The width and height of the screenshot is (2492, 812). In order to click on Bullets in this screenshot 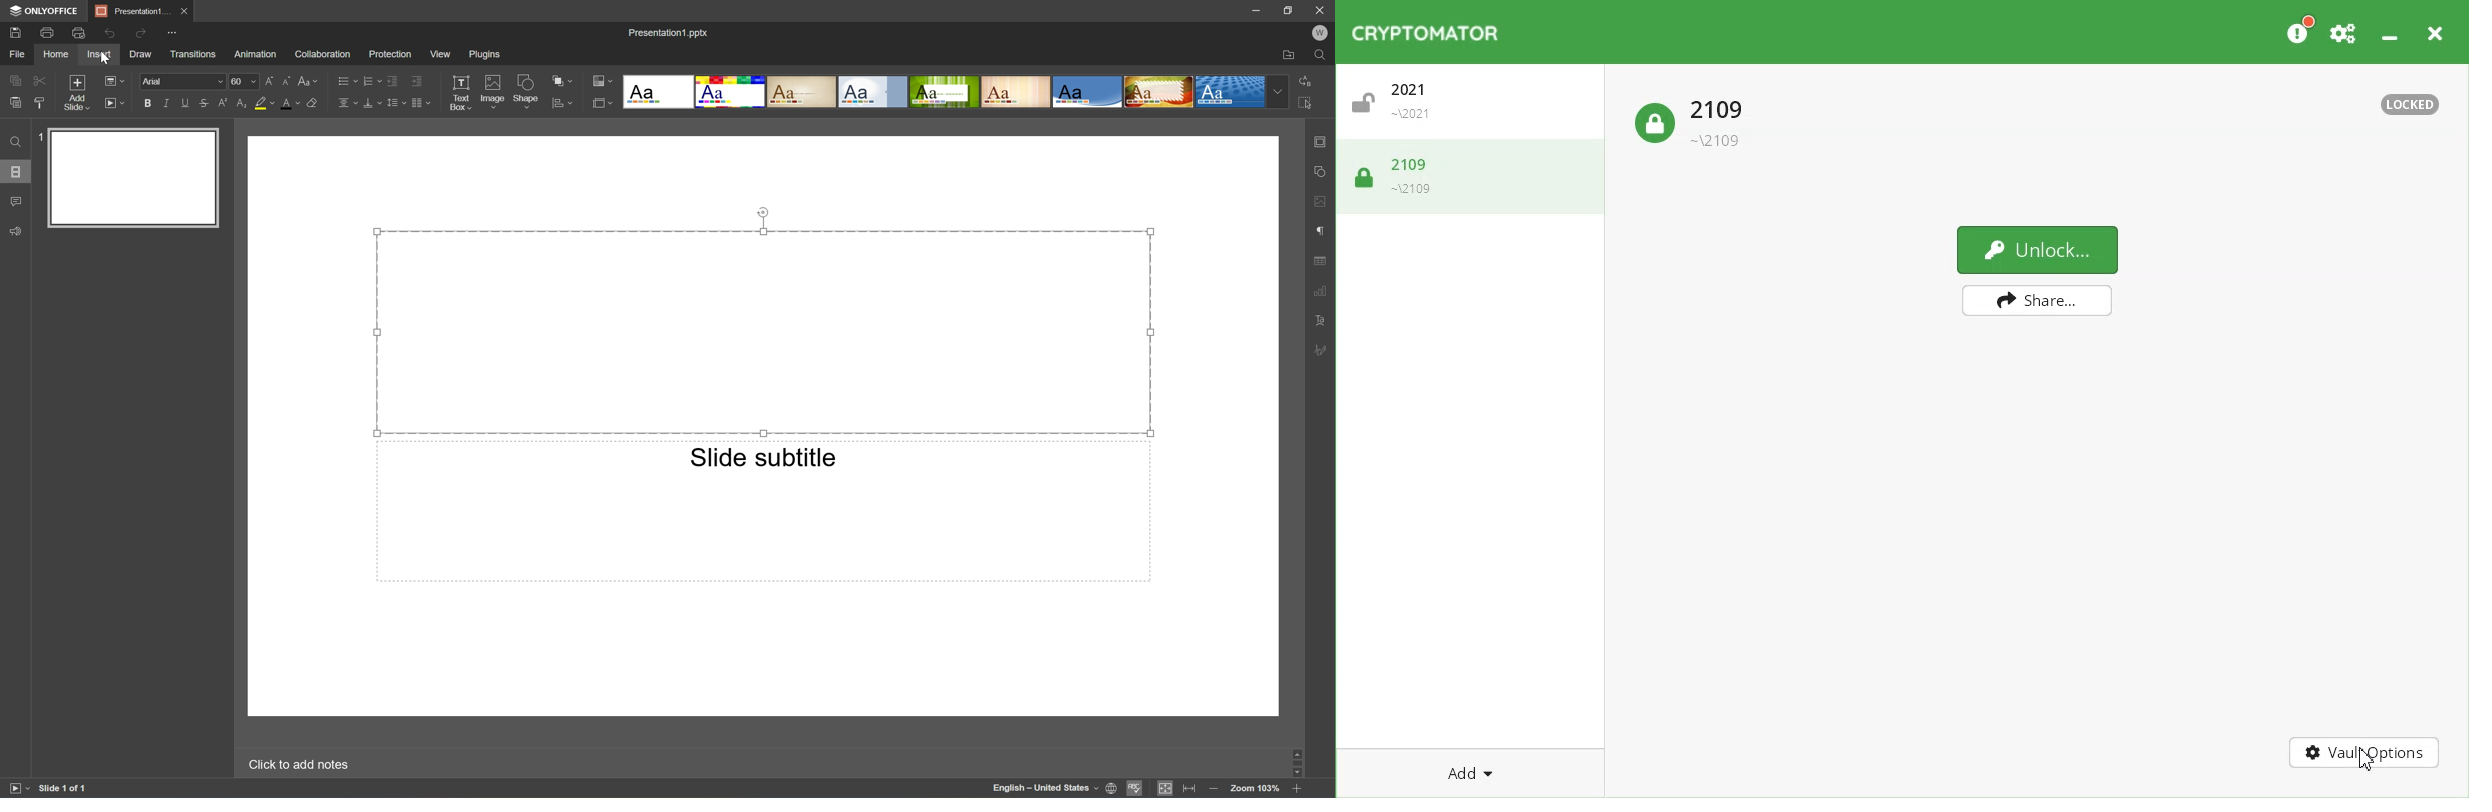, I will do `click(346, 80)`.